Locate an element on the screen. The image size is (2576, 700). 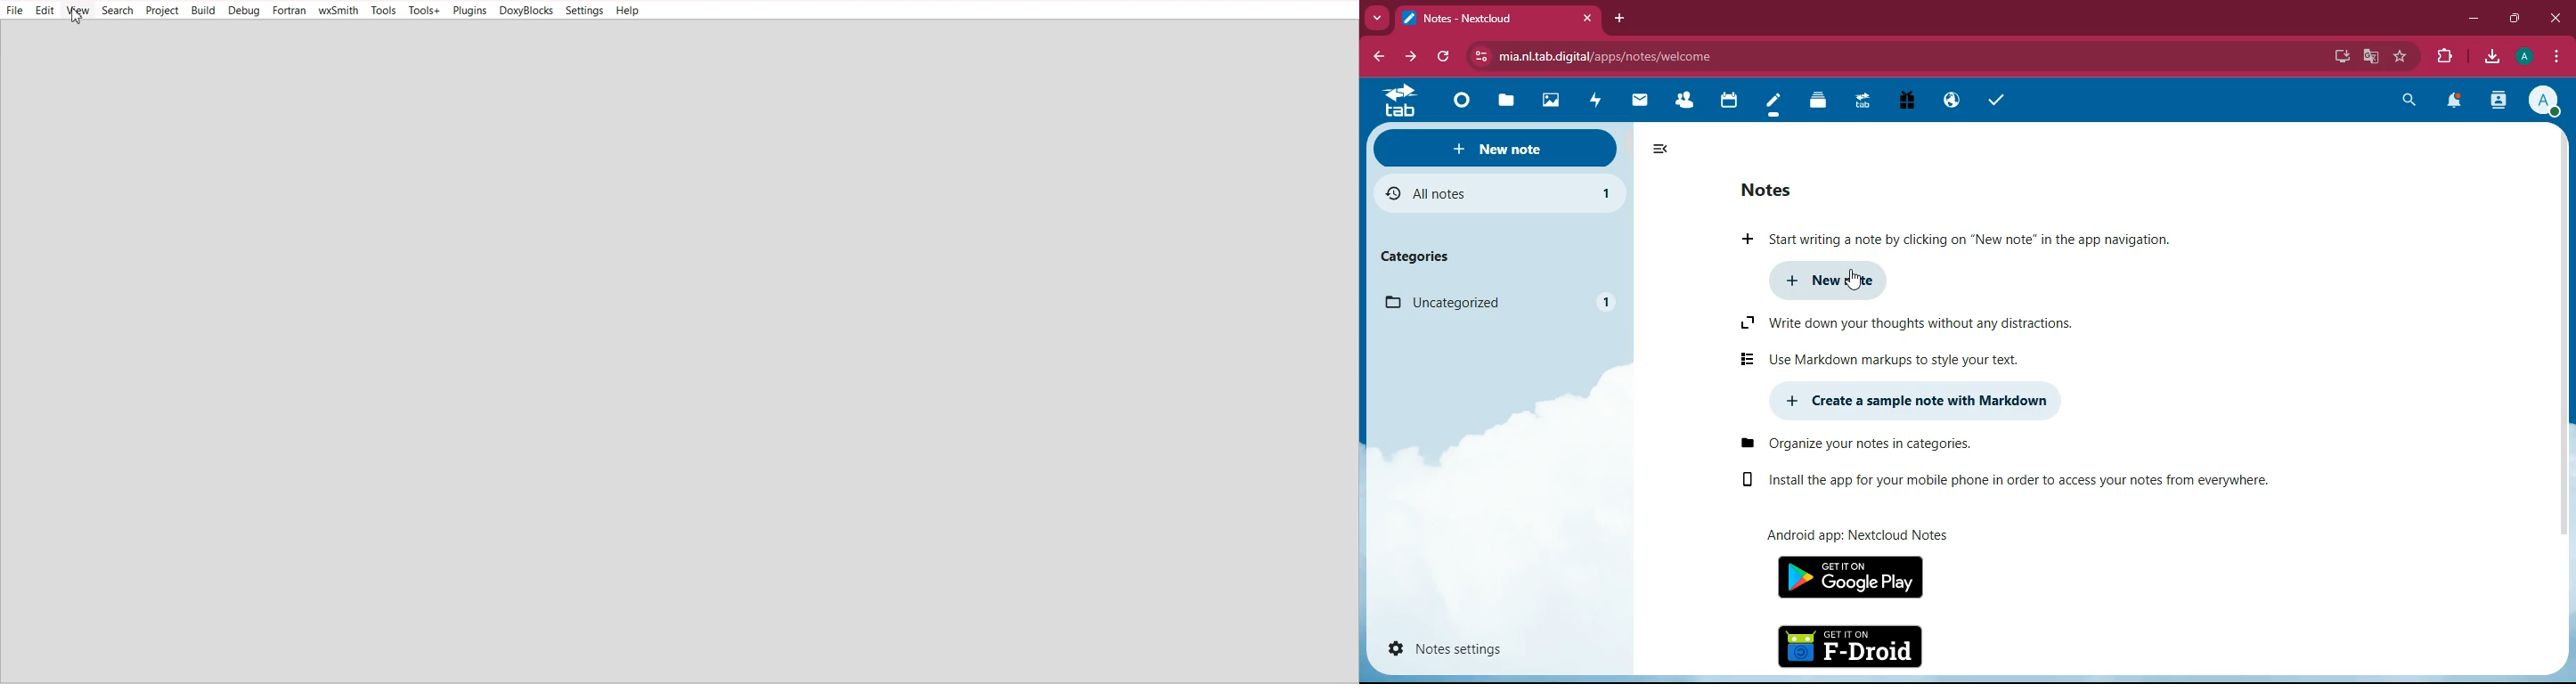
profile is located at coordinates (2523, 56).